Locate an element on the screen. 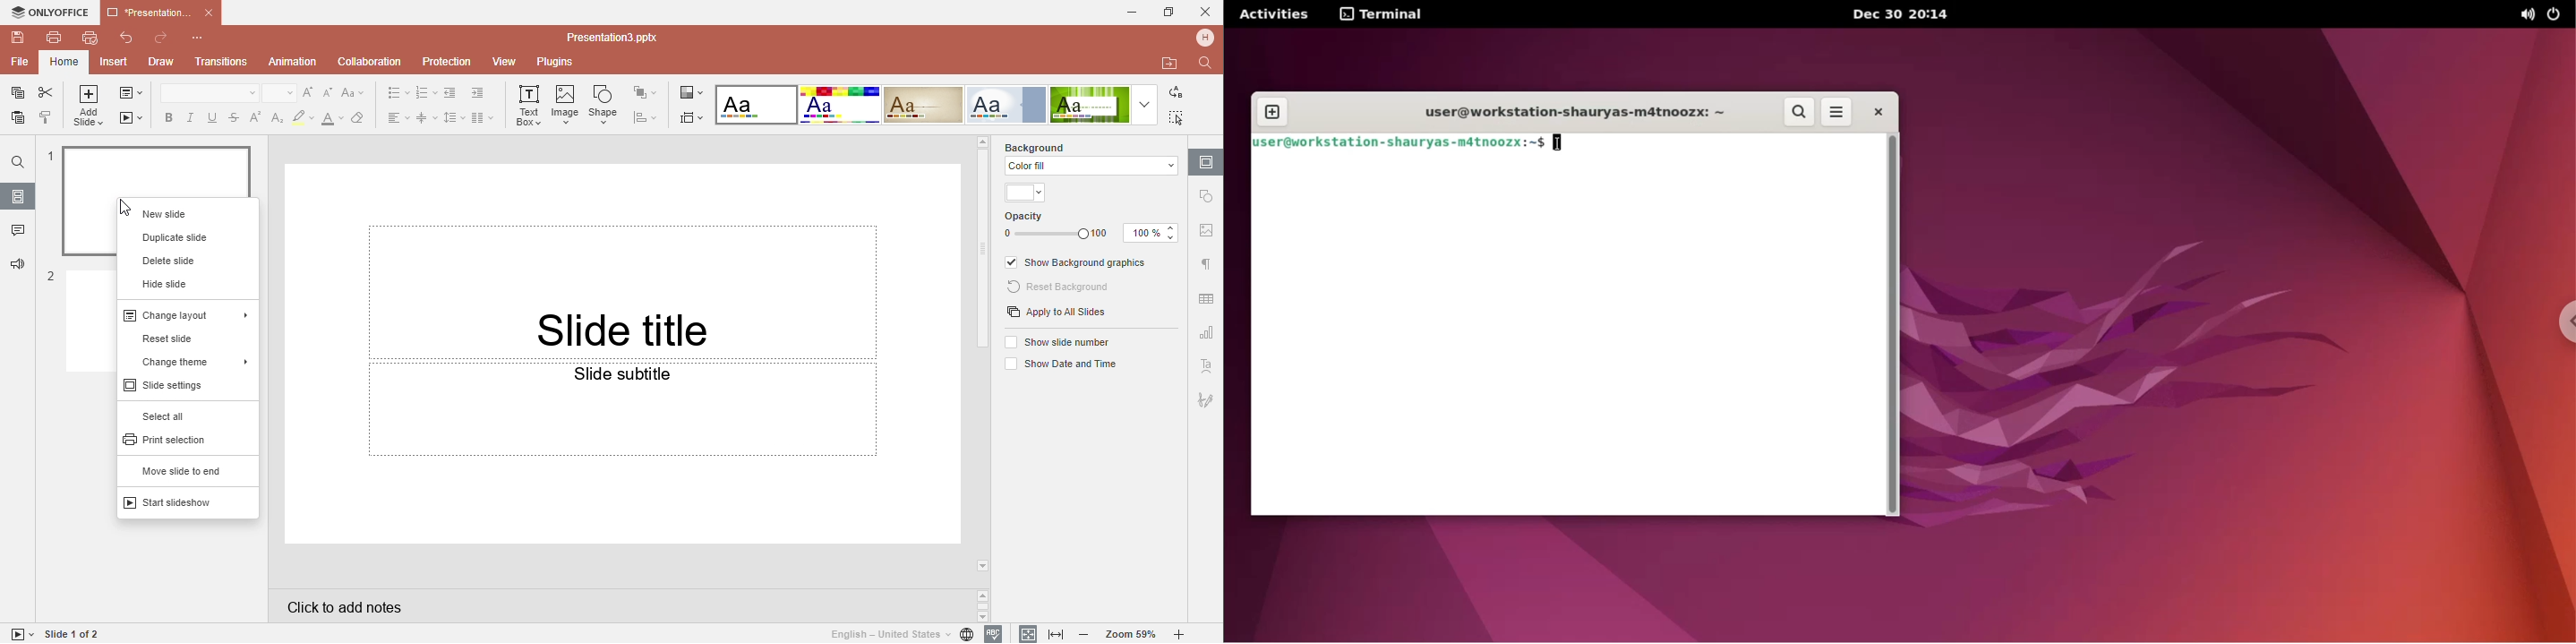 The image size is (2576, 644). Text art setting is located at coordinates (1206, 365).